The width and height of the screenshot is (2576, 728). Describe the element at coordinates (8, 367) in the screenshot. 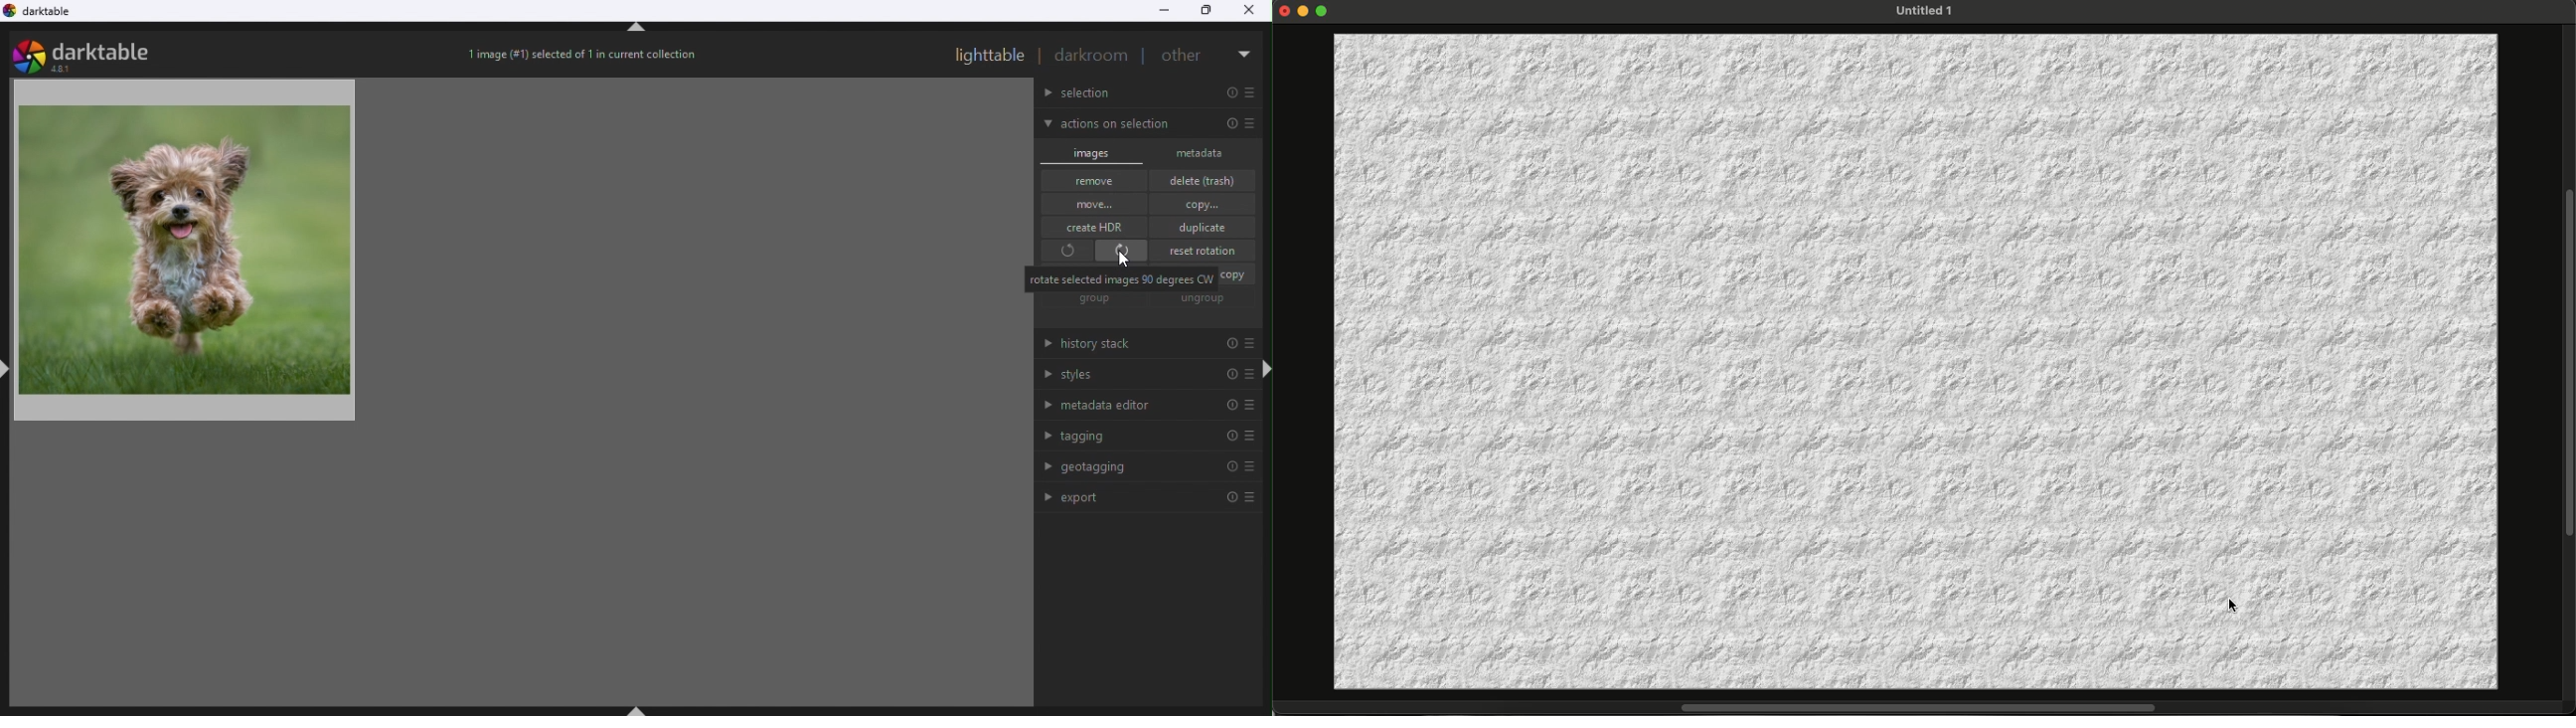

I see `shift+ctrl+l` at that location.